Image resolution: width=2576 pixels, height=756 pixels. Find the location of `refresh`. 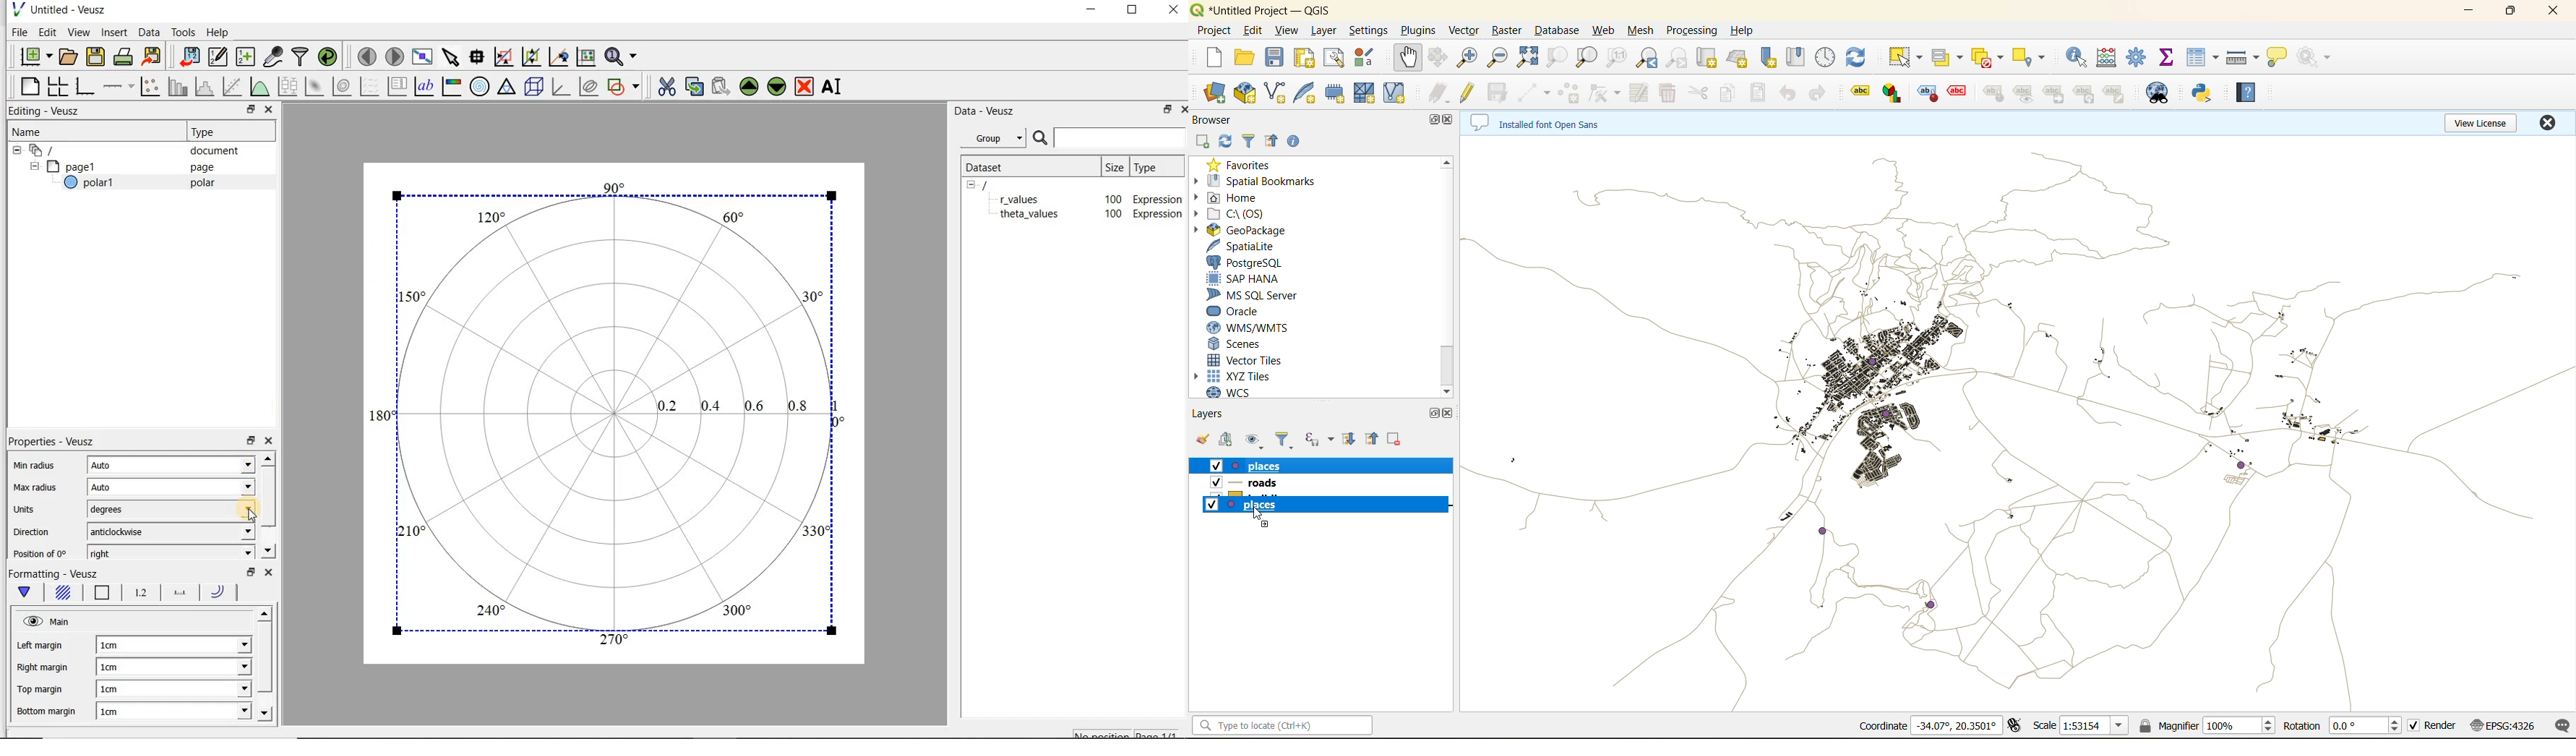

refresh is located at coordinates (1225, 142).